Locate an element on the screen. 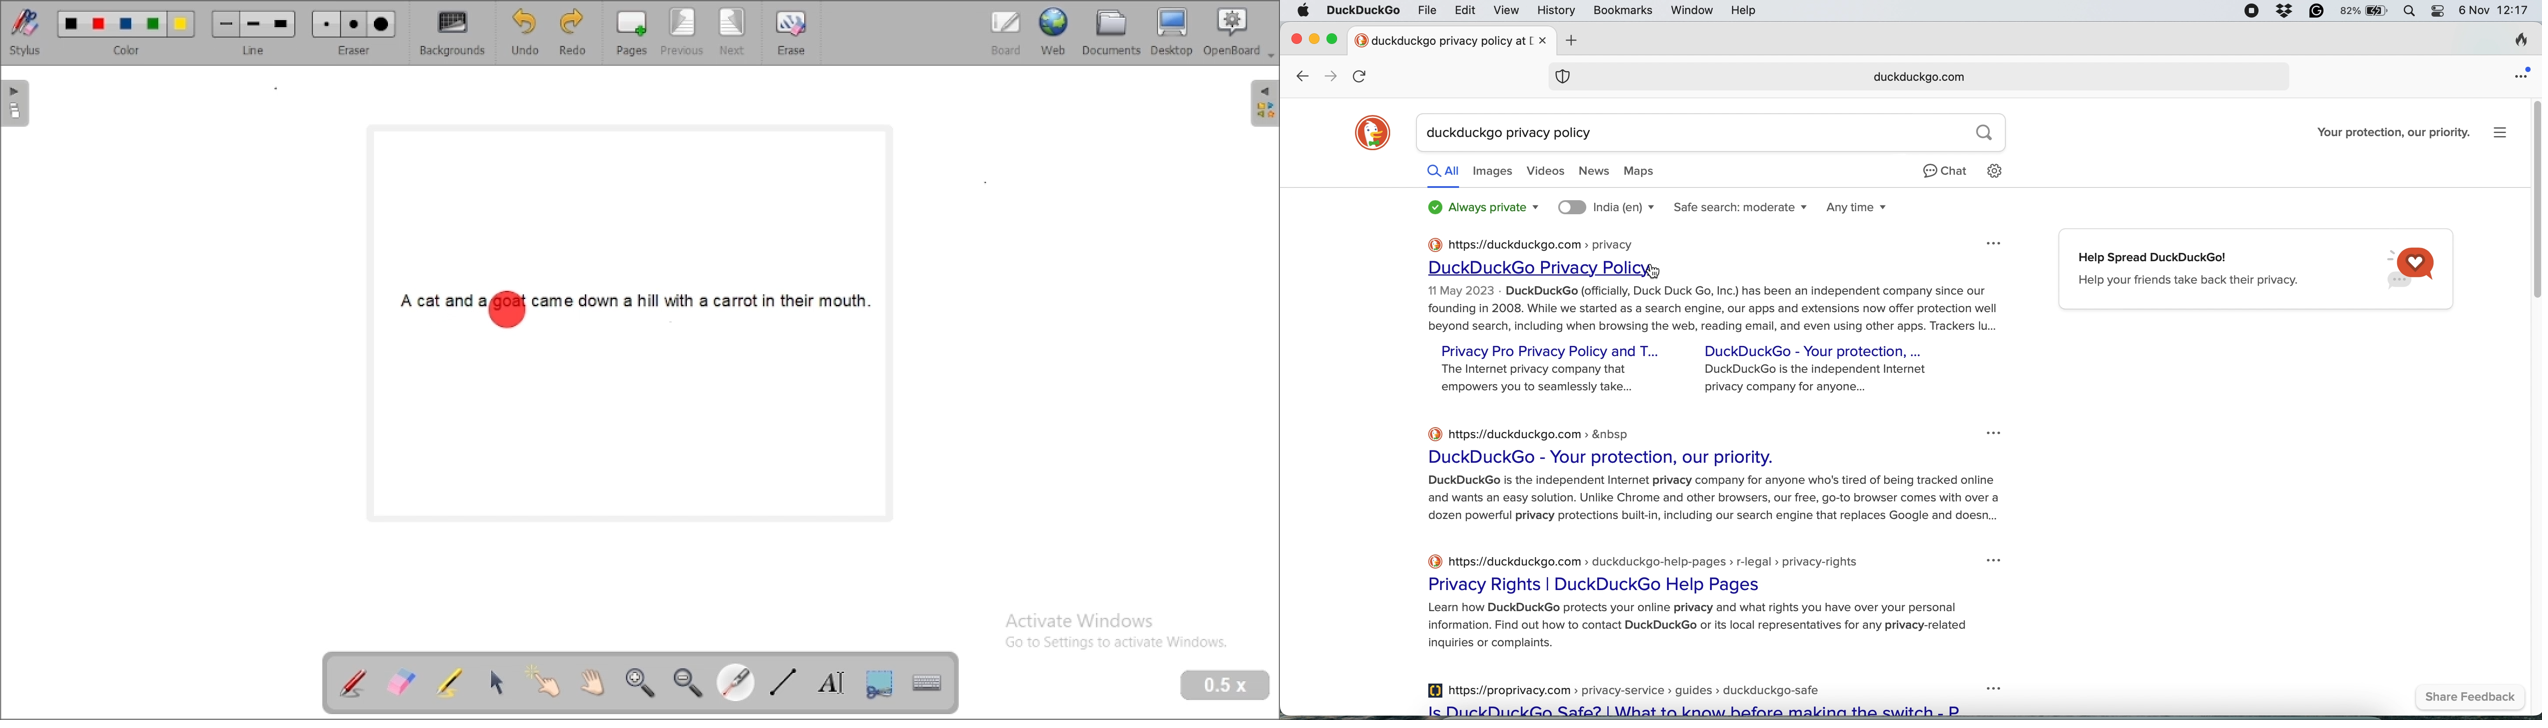  share feedbac is located at coordinates (2481, 697).